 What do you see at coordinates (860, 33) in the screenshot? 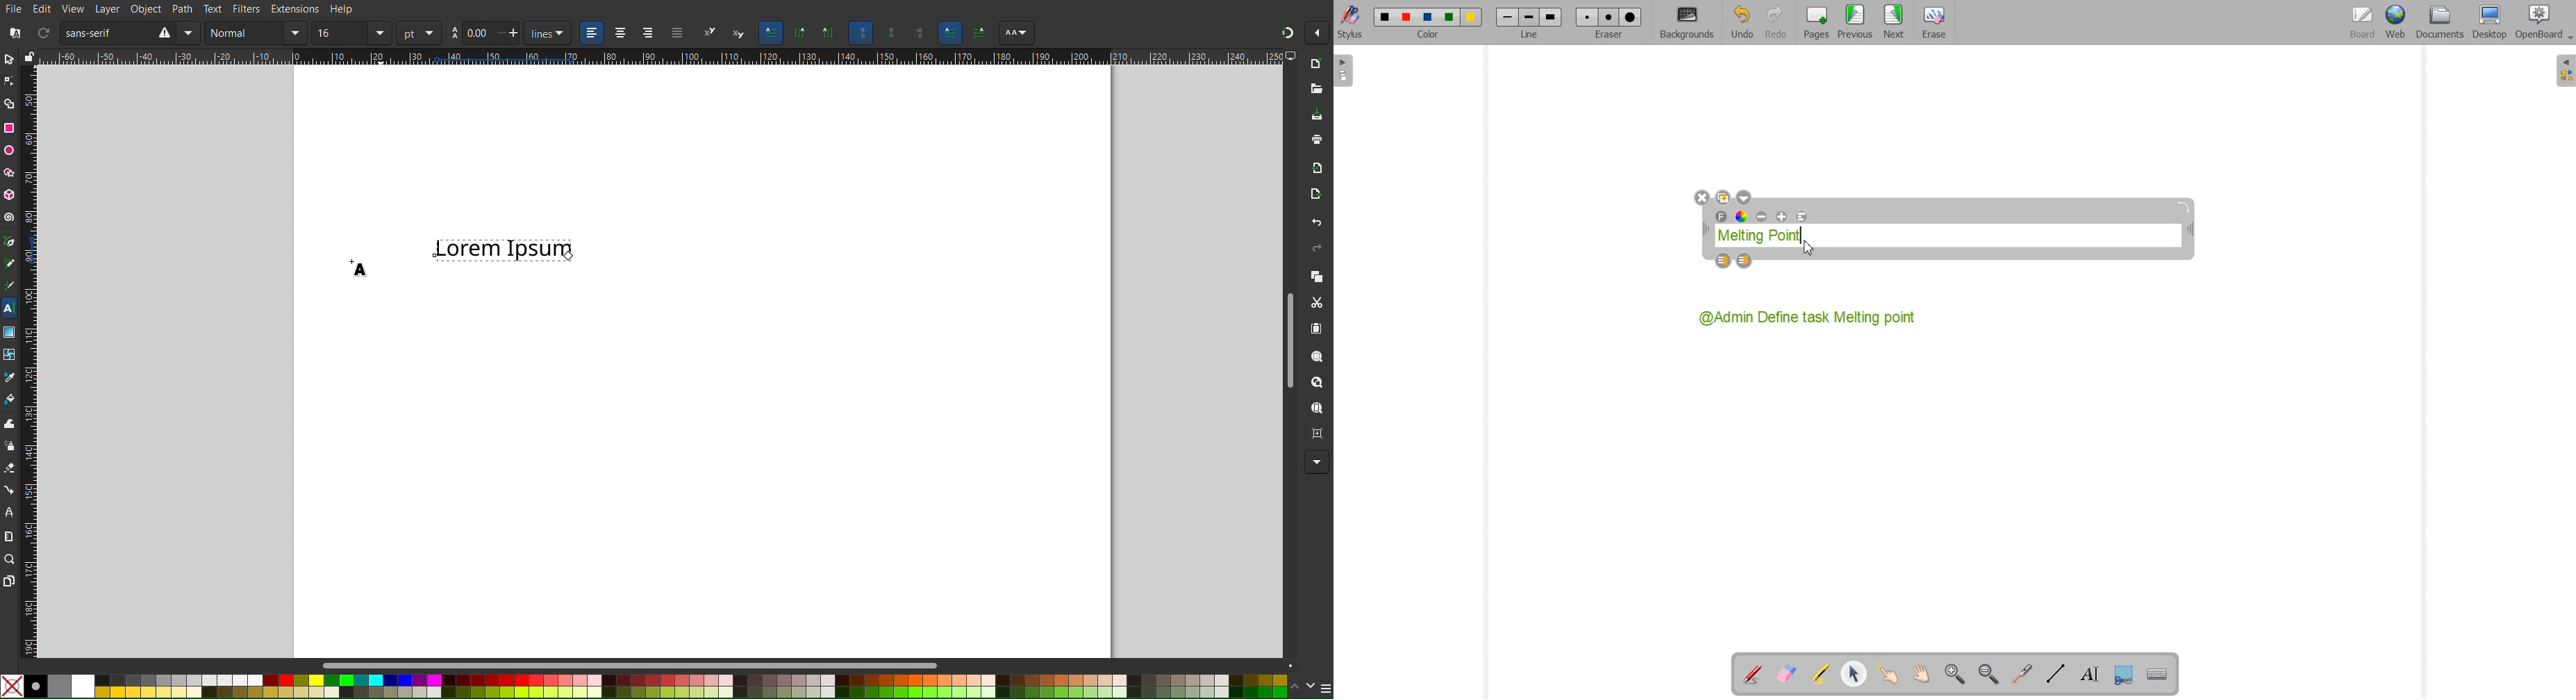
I see `Scaling Objects settings` at bounding box center [860, 33].